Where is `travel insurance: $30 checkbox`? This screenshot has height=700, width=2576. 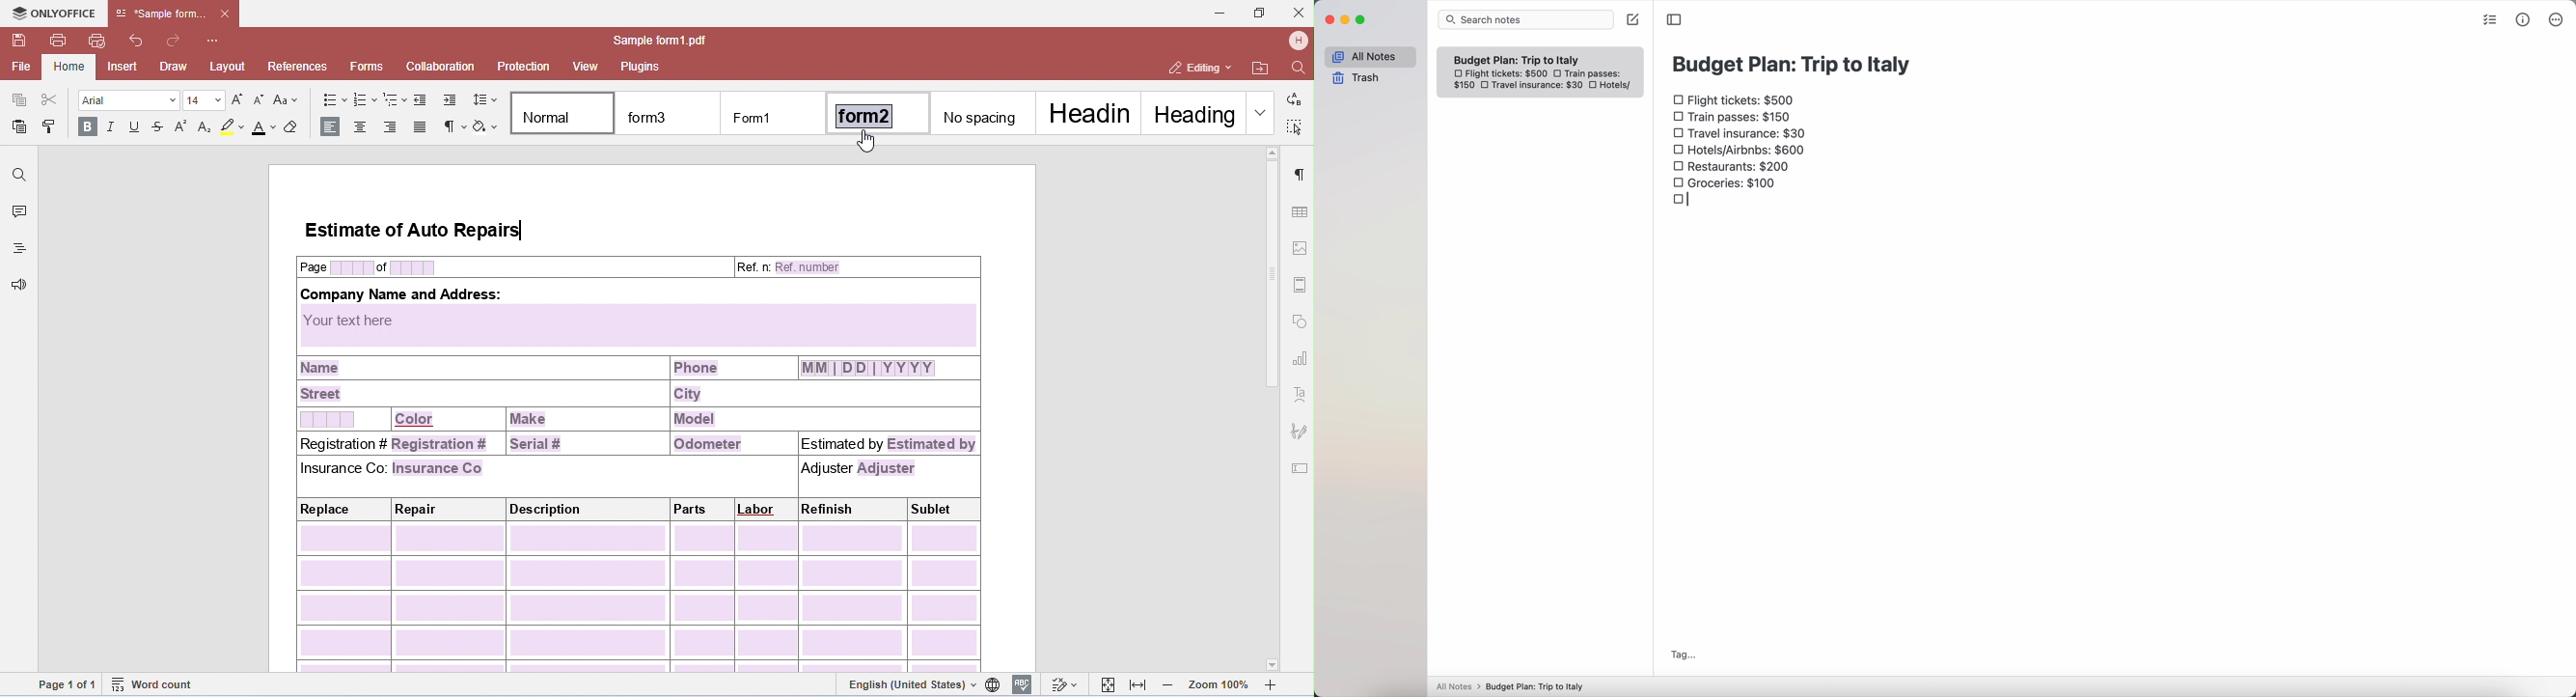 travel insurance: $30 checkbox is located at coordinates (1741, 133).